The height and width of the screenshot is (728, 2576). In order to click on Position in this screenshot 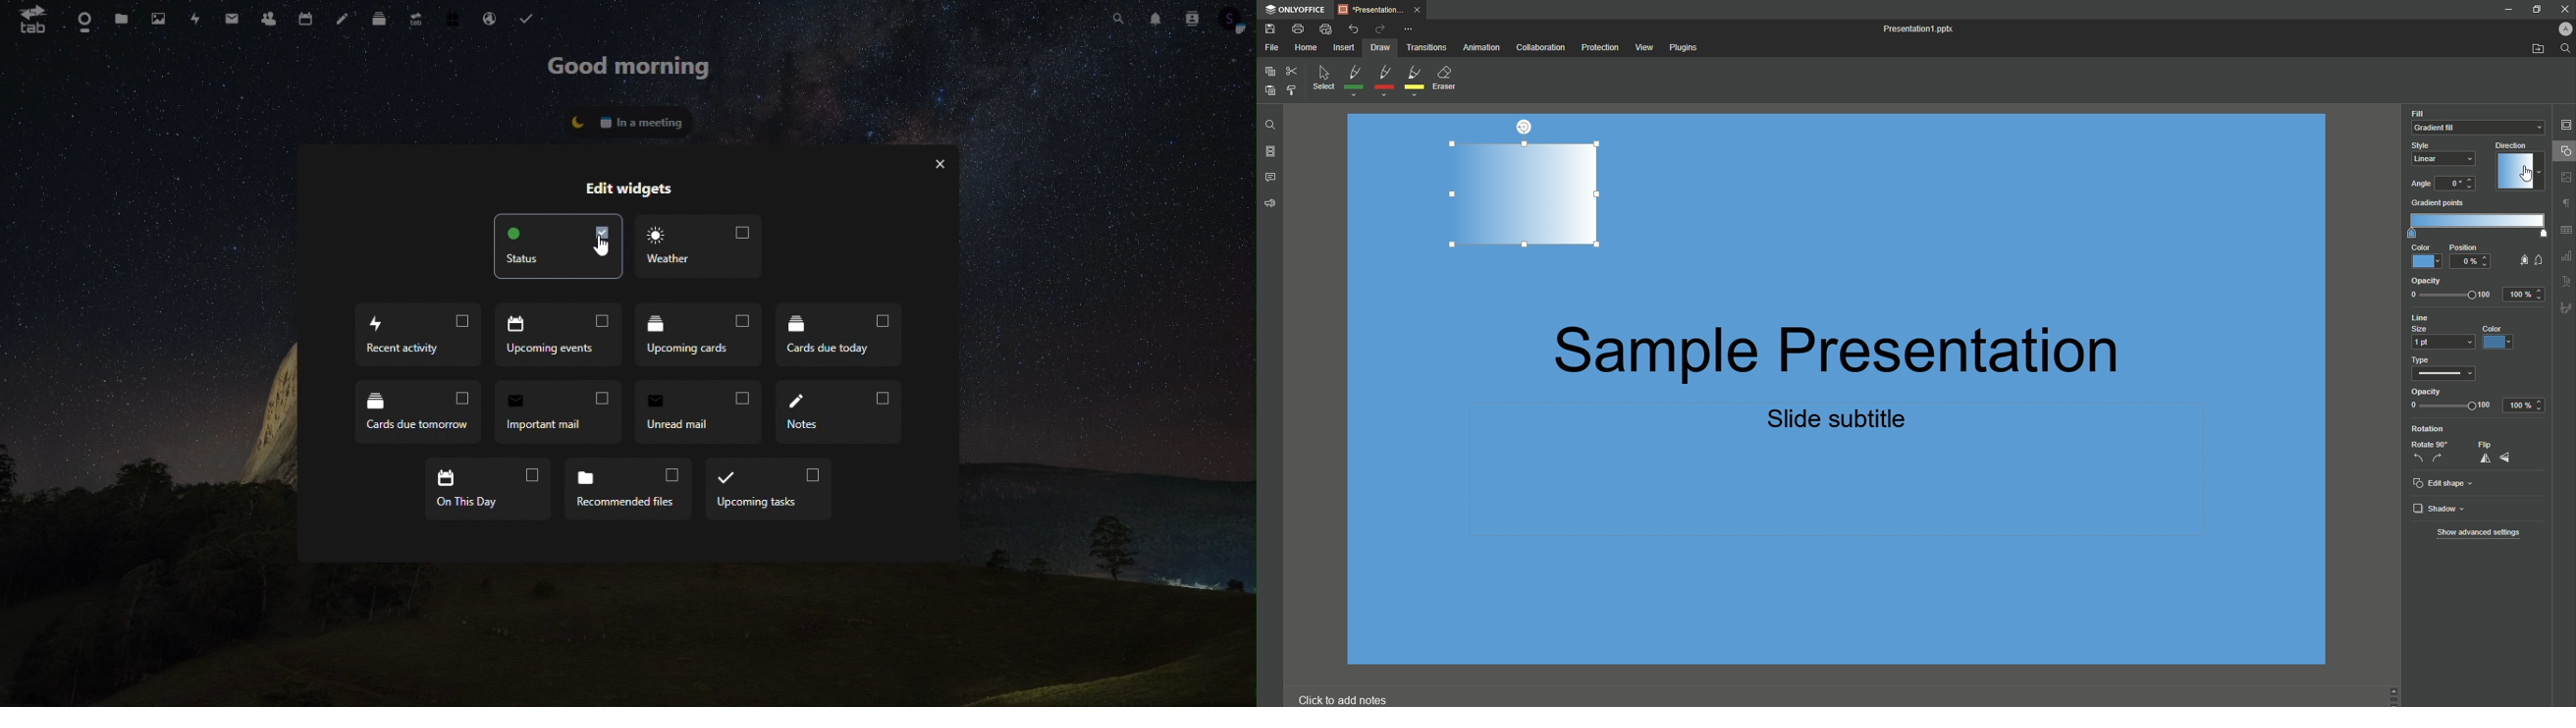, I will do `click(2470, 258)`.